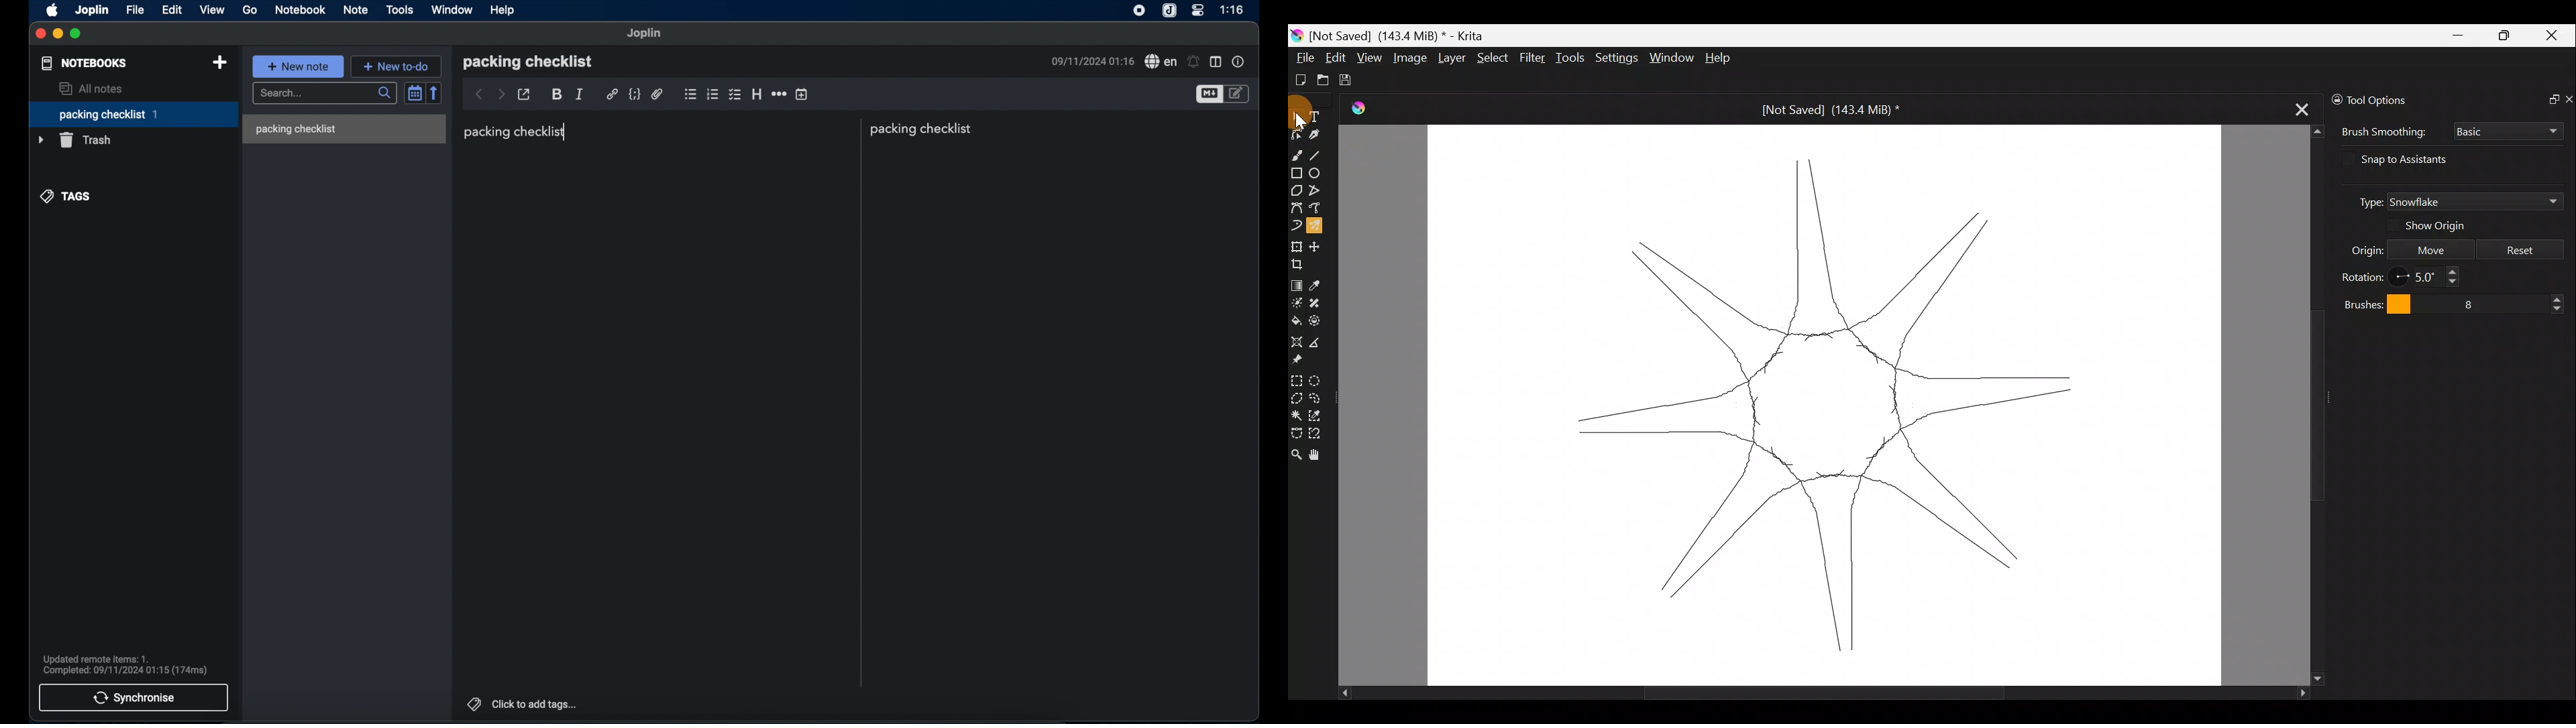 The image size is (2576, 728). What do you see at coordinates (1238, 95) in the screenshot?
I see `toggle edito` at bounding box center [1238, 95].